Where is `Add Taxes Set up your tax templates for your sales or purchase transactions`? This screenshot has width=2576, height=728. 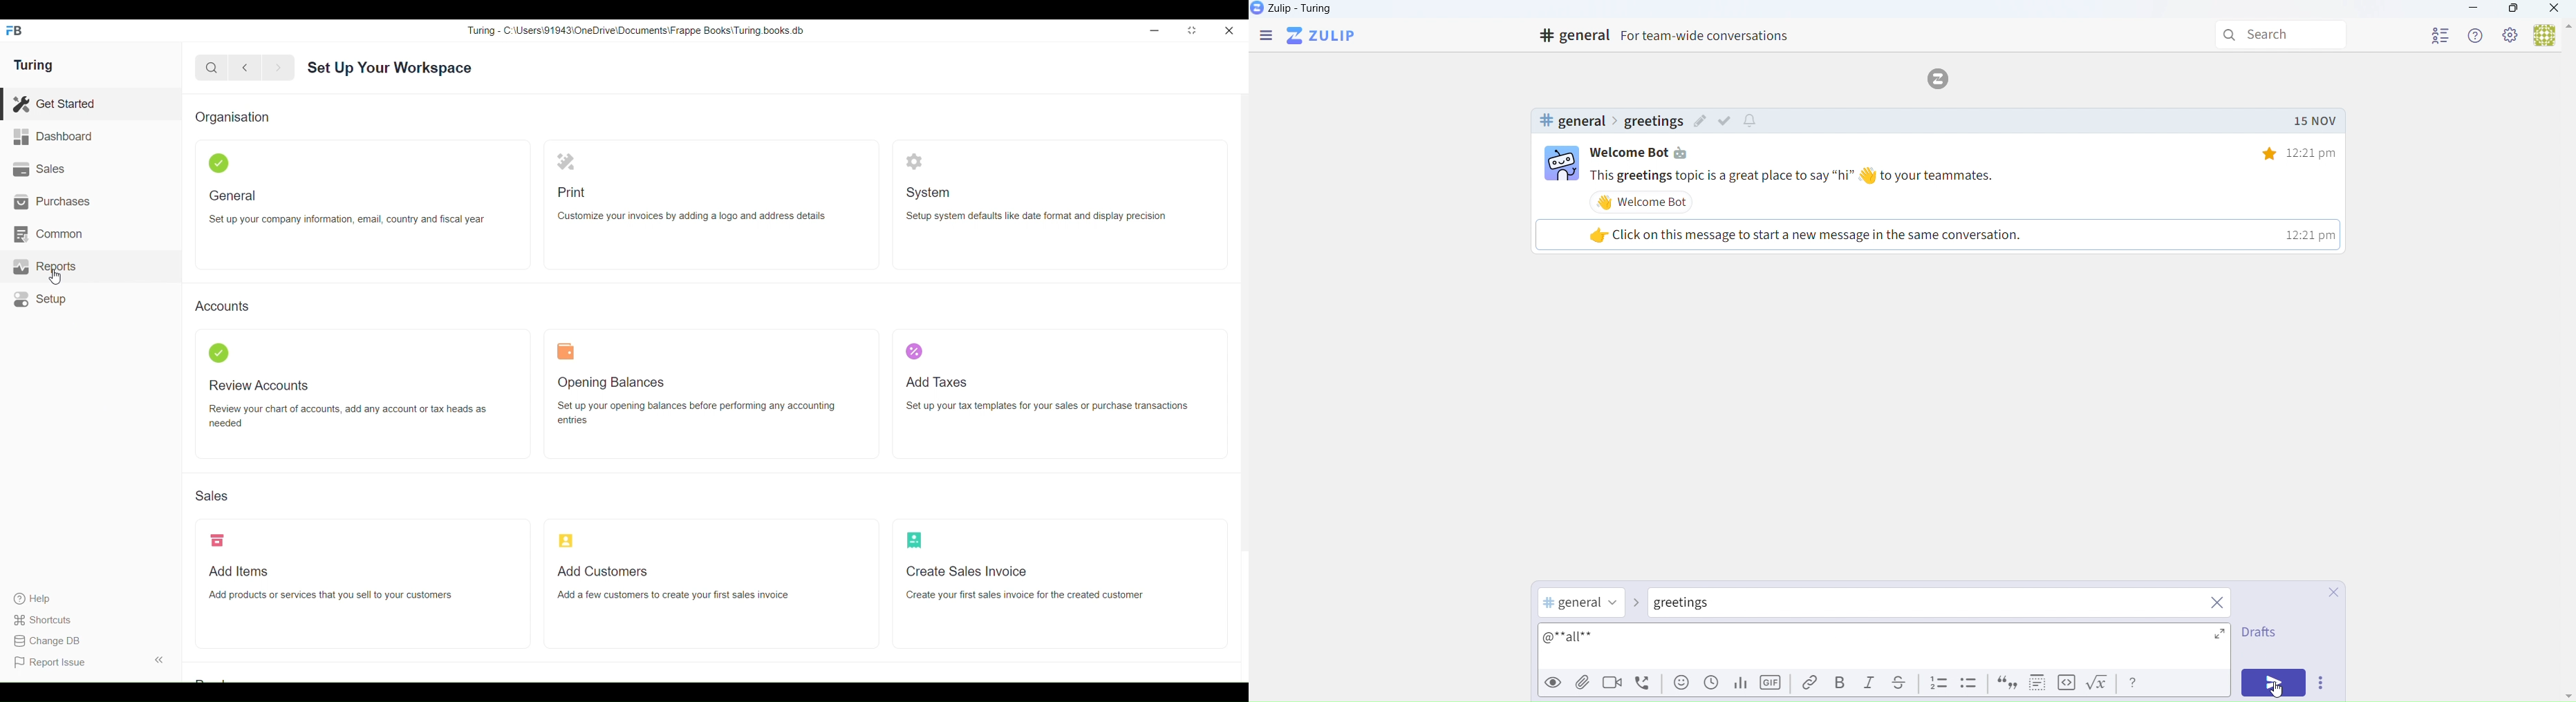 Add Taxes Set up your tax templates for your sales or purchase transactions is located at coordinates (1047, 395).